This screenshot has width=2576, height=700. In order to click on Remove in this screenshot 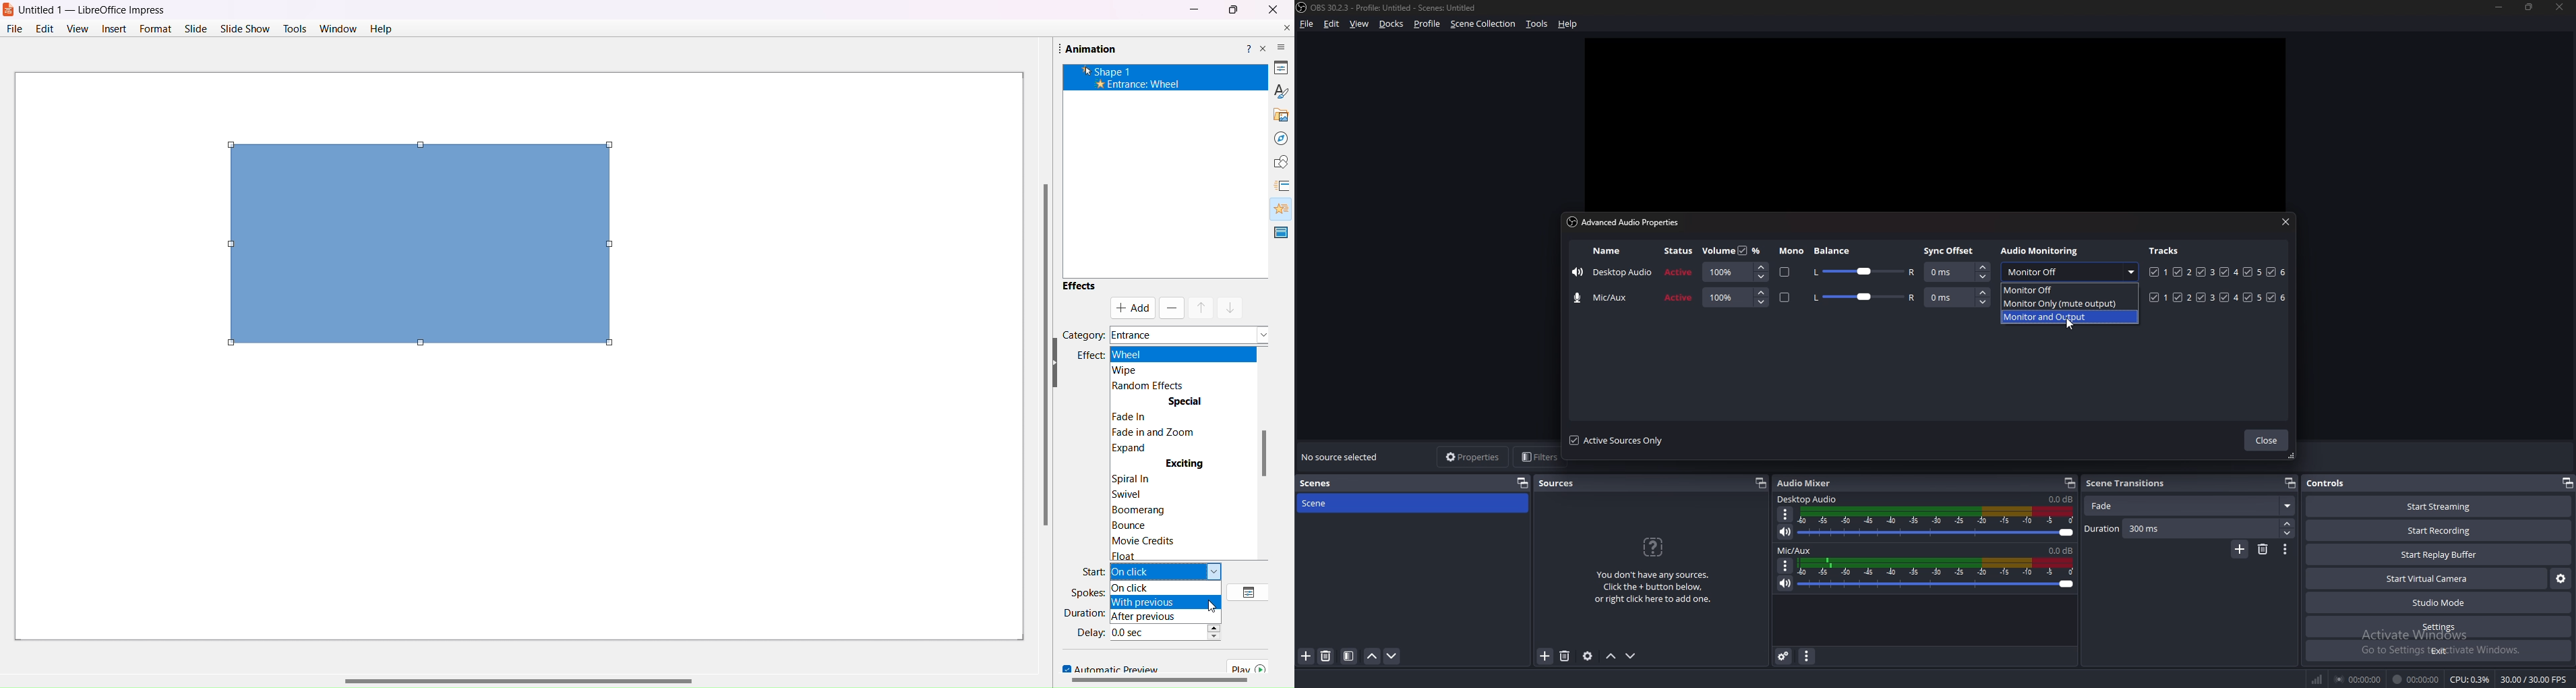, I will do `click(1170, 308)`.